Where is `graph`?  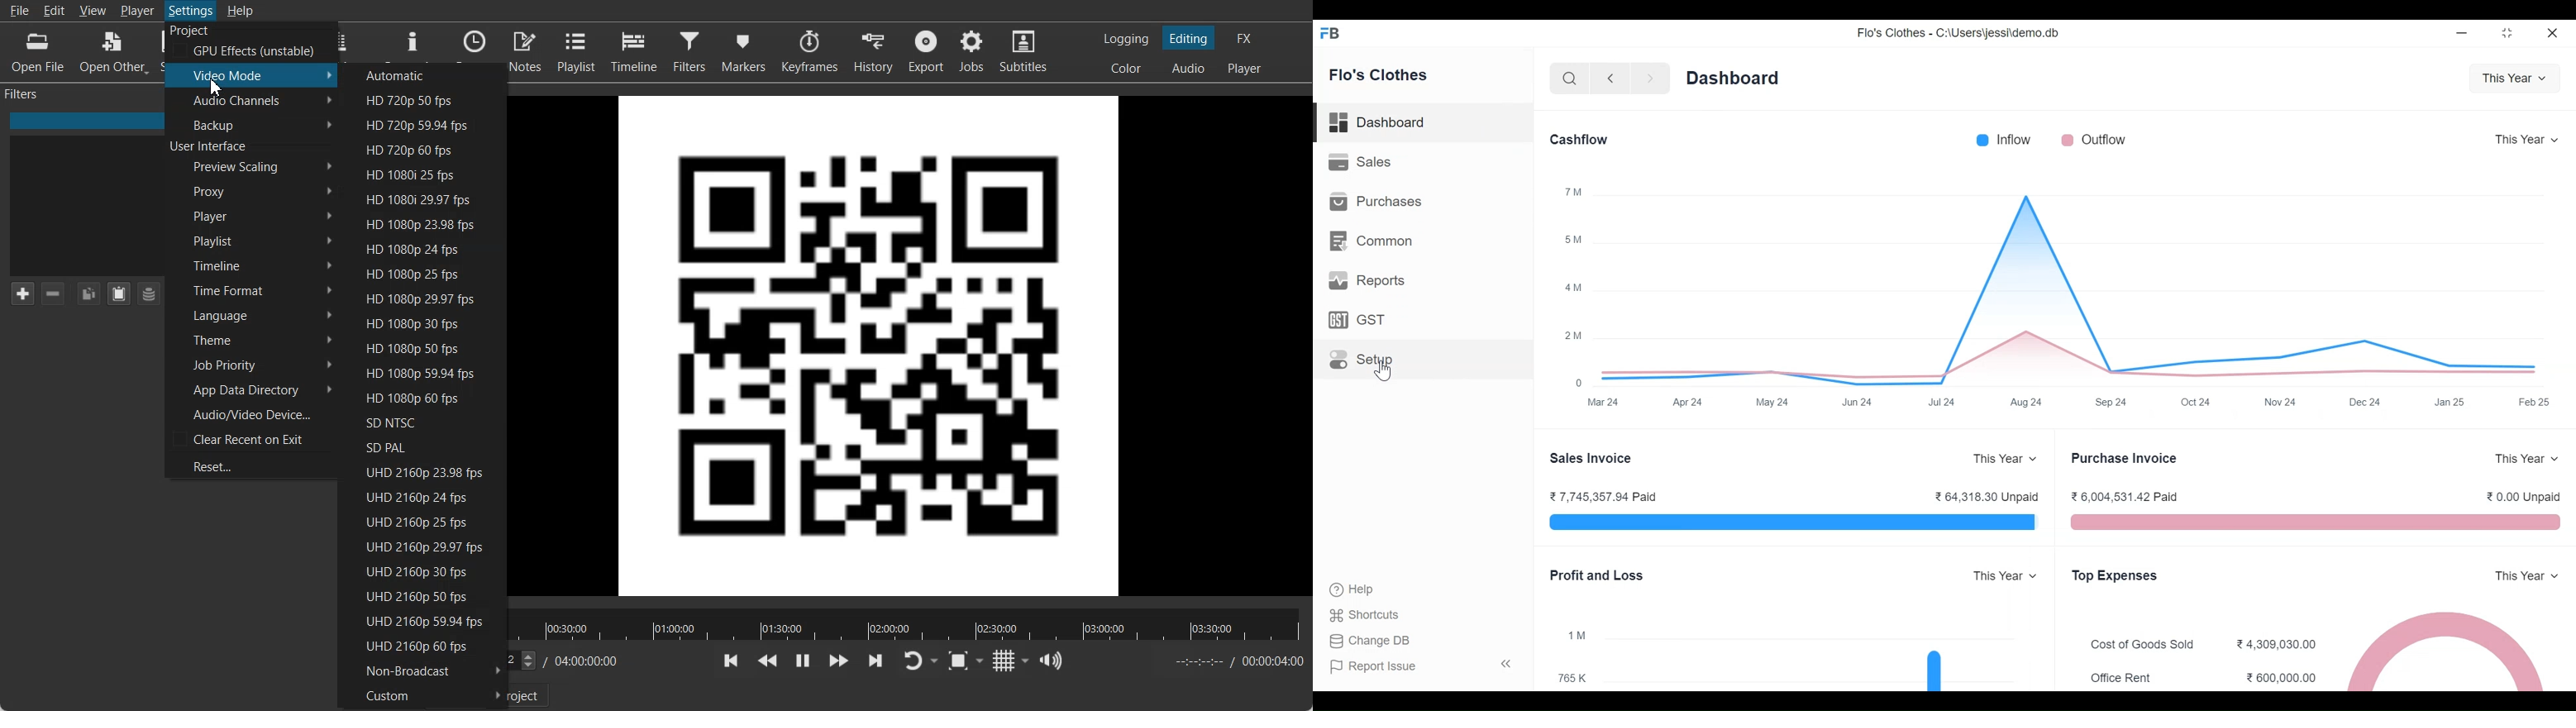
graph is located at coordinates (1934, 670).